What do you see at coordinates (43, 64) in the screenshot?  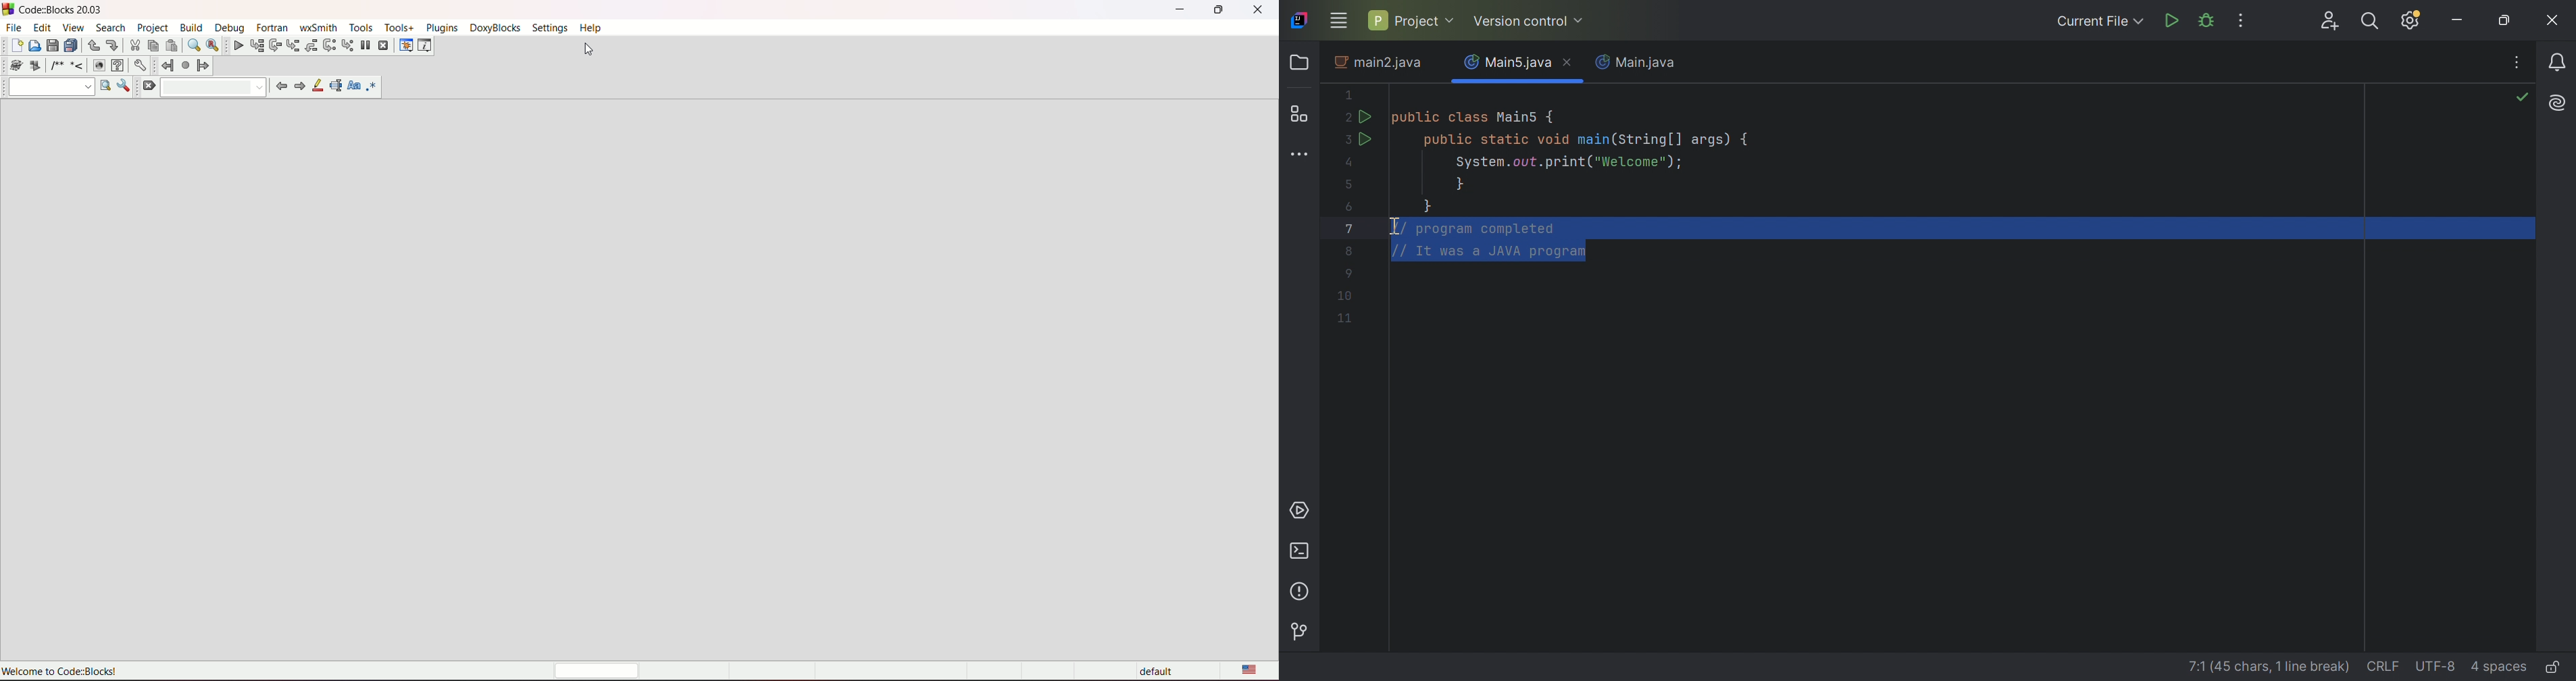 I see `icons` at bounding box center [43, 64].